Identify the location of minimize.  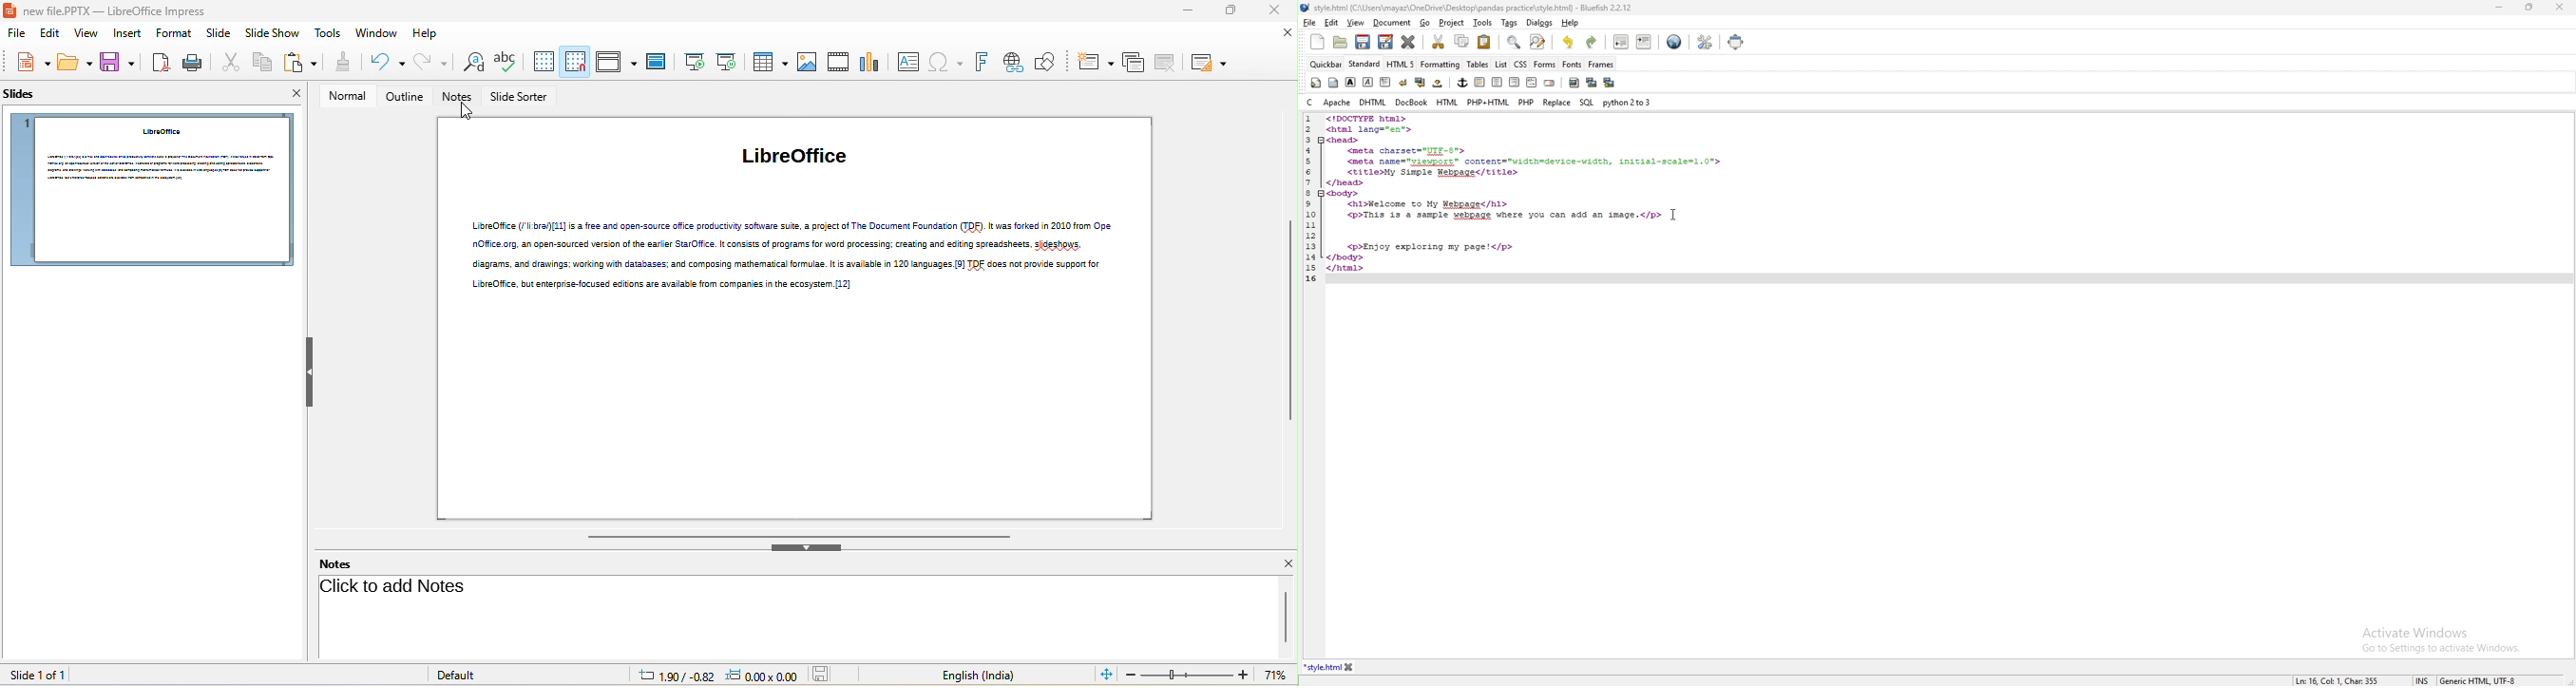
(2500, 7).